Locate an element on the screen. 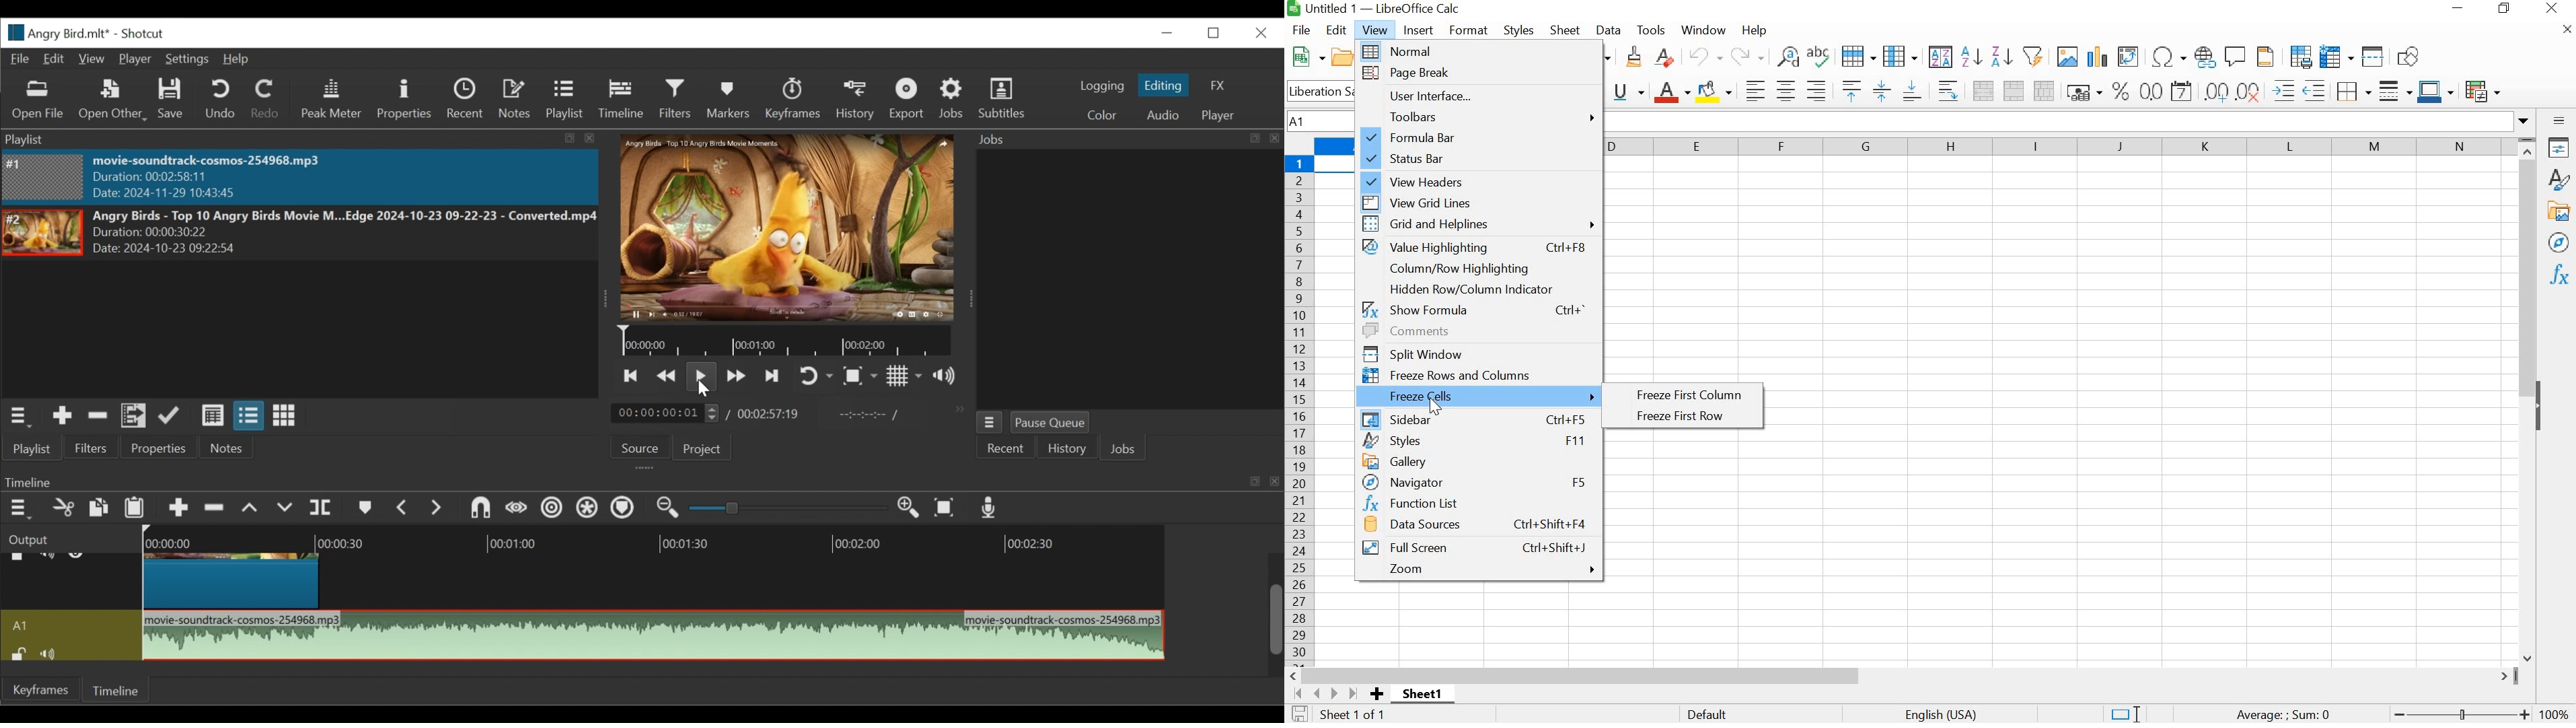 The image size is (2576, 728). View as details is located at coordinates (212, 417).